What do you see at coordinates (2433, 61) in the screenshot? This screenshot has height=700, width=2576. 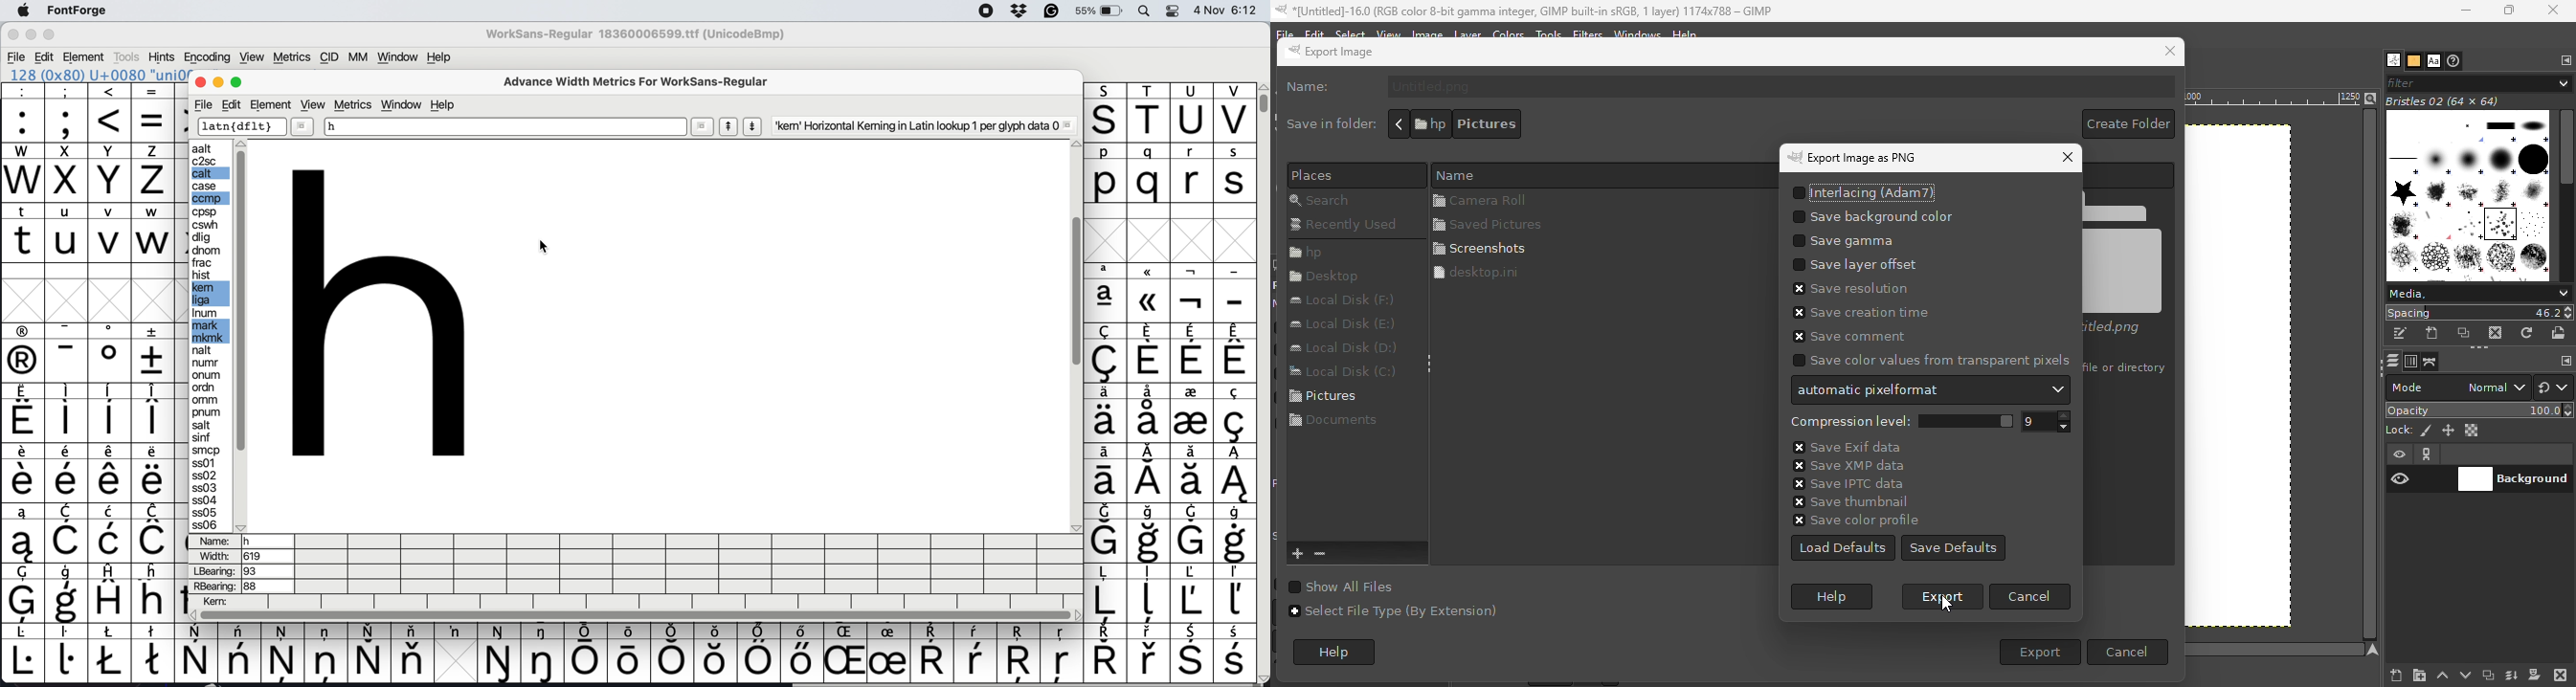 I see `Fonts` at bounding box center [2433, 61].